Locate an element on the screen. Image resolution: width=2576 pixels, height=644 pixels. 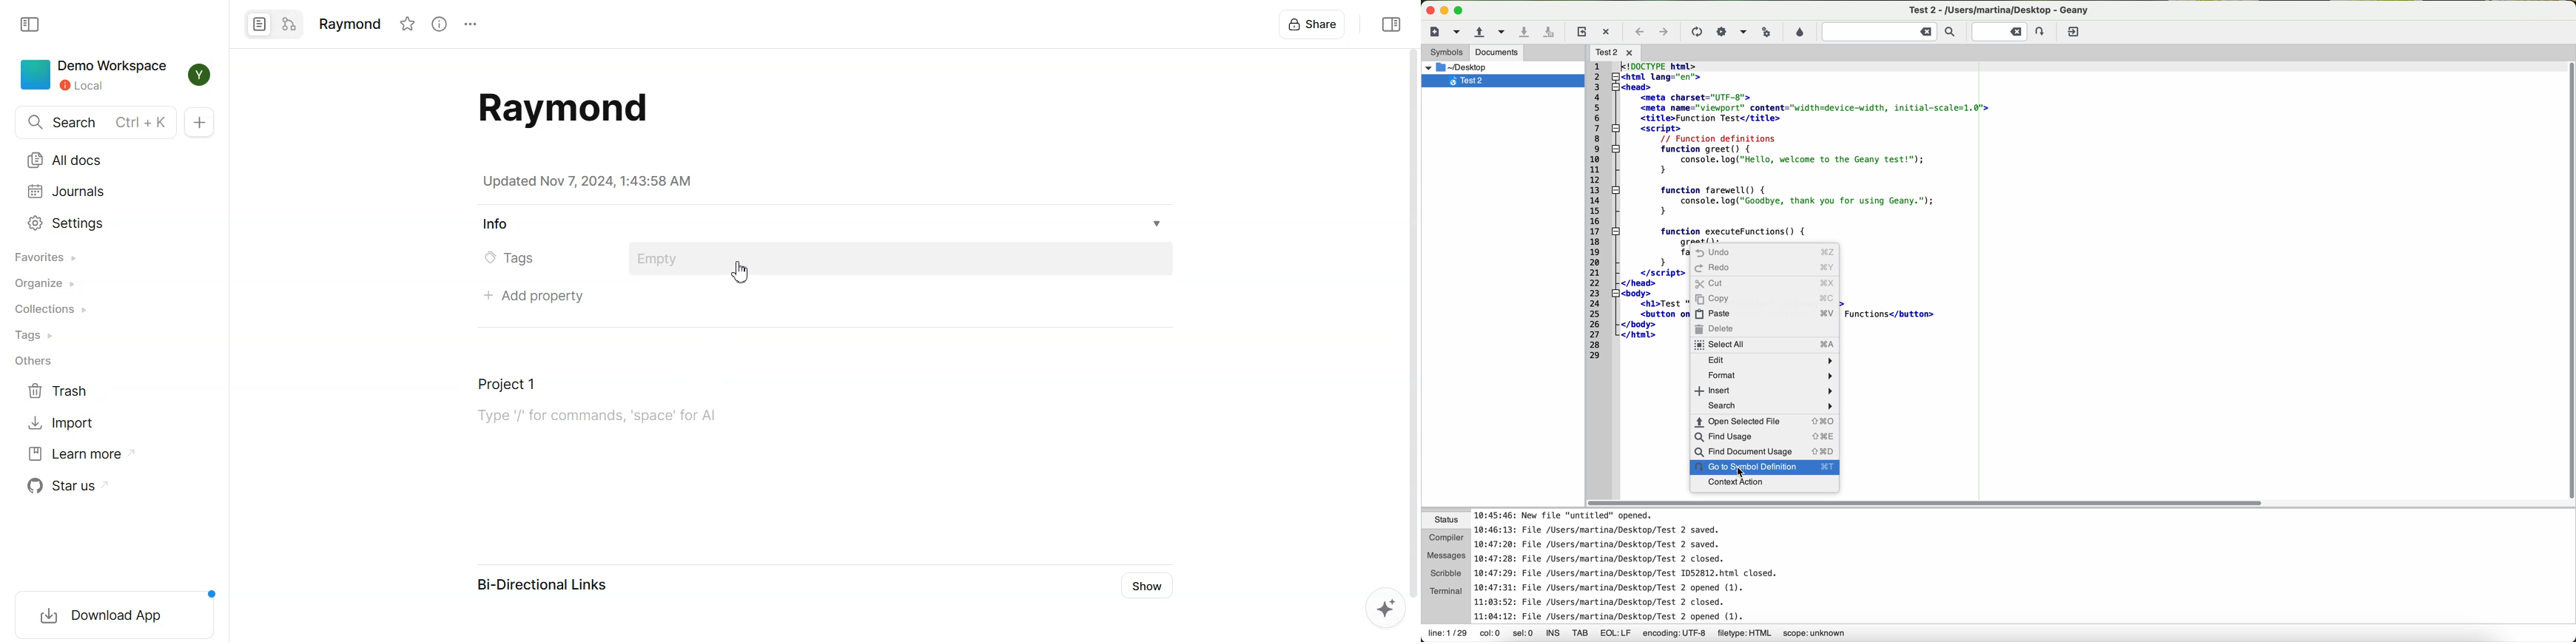
redo is located at coordinates (1764, 268).